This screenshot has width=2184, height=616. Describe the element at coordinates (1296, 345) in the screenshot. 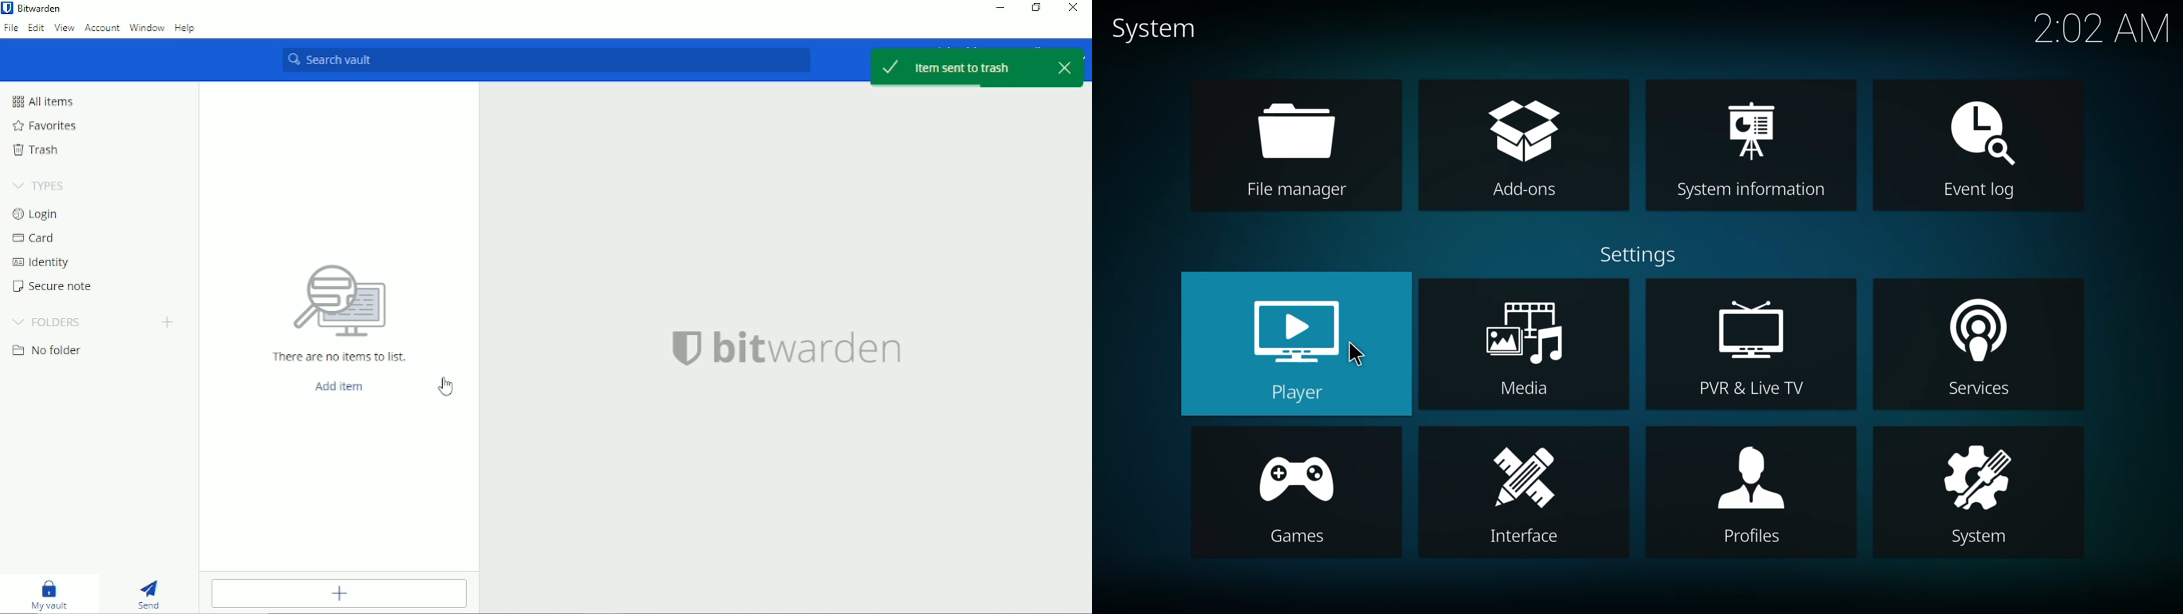

I see `player` at that location.